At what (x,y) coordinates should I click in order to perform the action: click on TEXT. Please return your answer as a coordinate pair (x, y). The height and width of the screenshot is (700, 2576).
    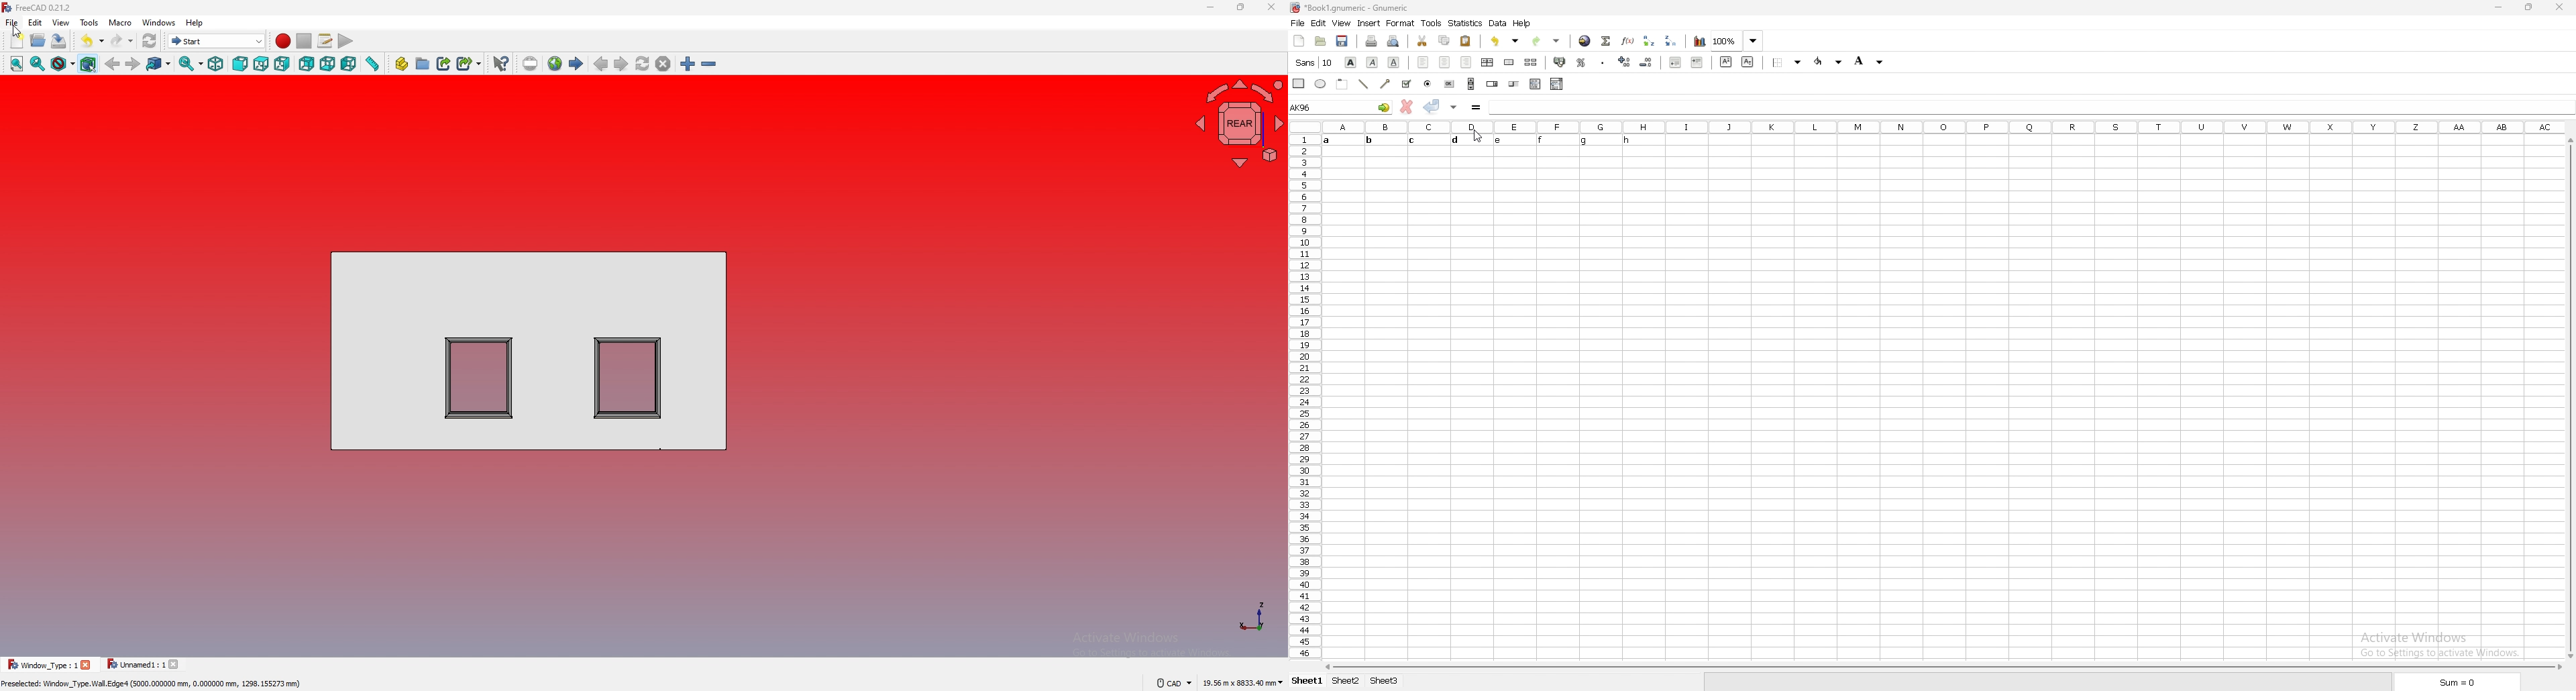
    Looking at the image, I should click on (1480, 142).